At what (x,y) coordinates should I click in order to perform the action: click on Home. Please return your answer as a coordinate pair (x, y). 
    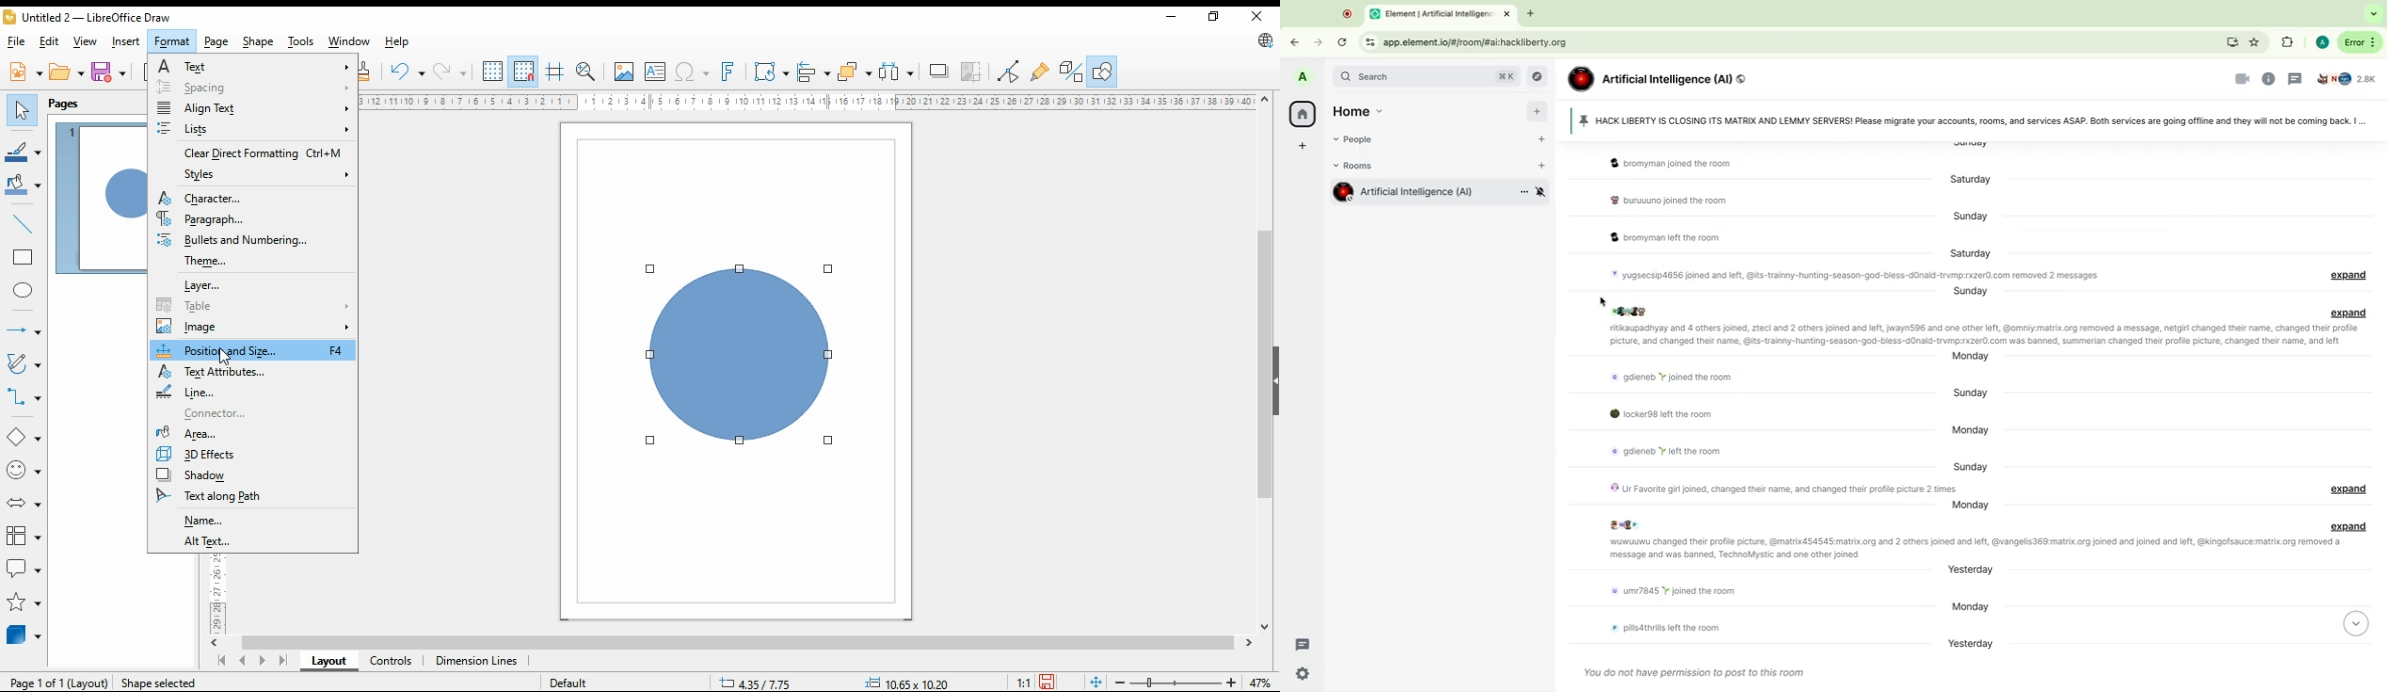
    Looking at the image, I should click on (1302, 113).